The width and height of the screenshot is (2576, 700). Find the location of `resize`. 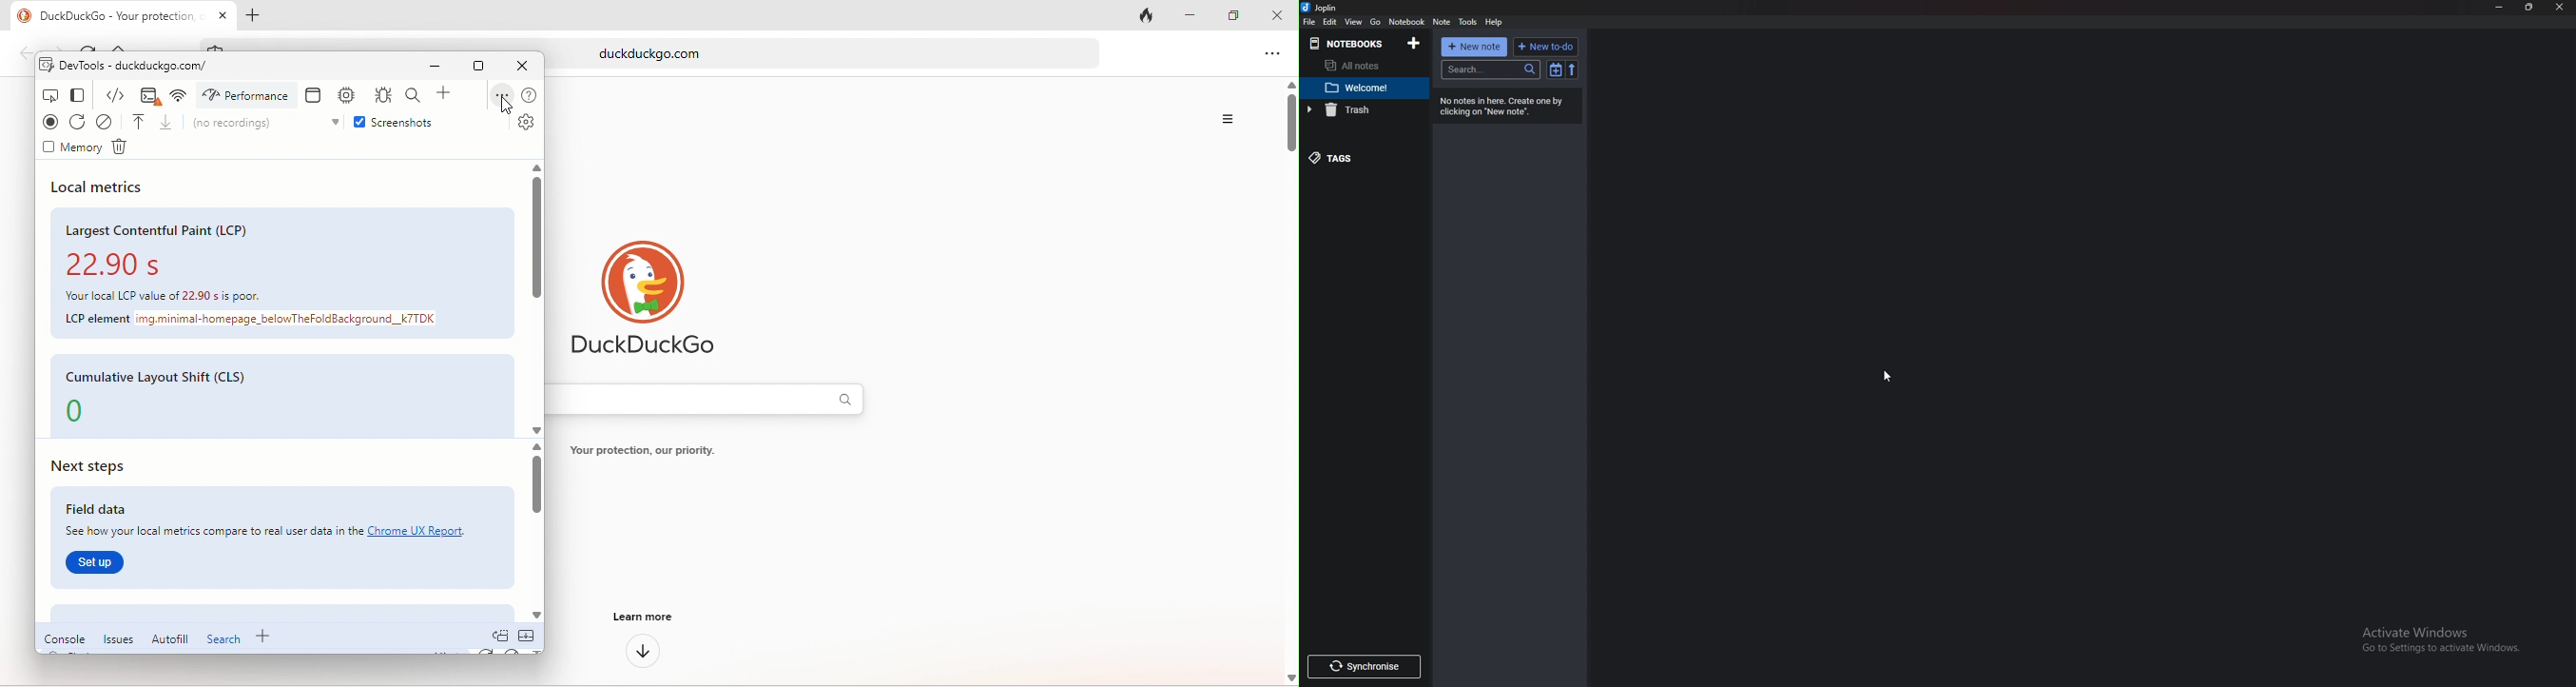

resize is located at coordinates (2528, 7).